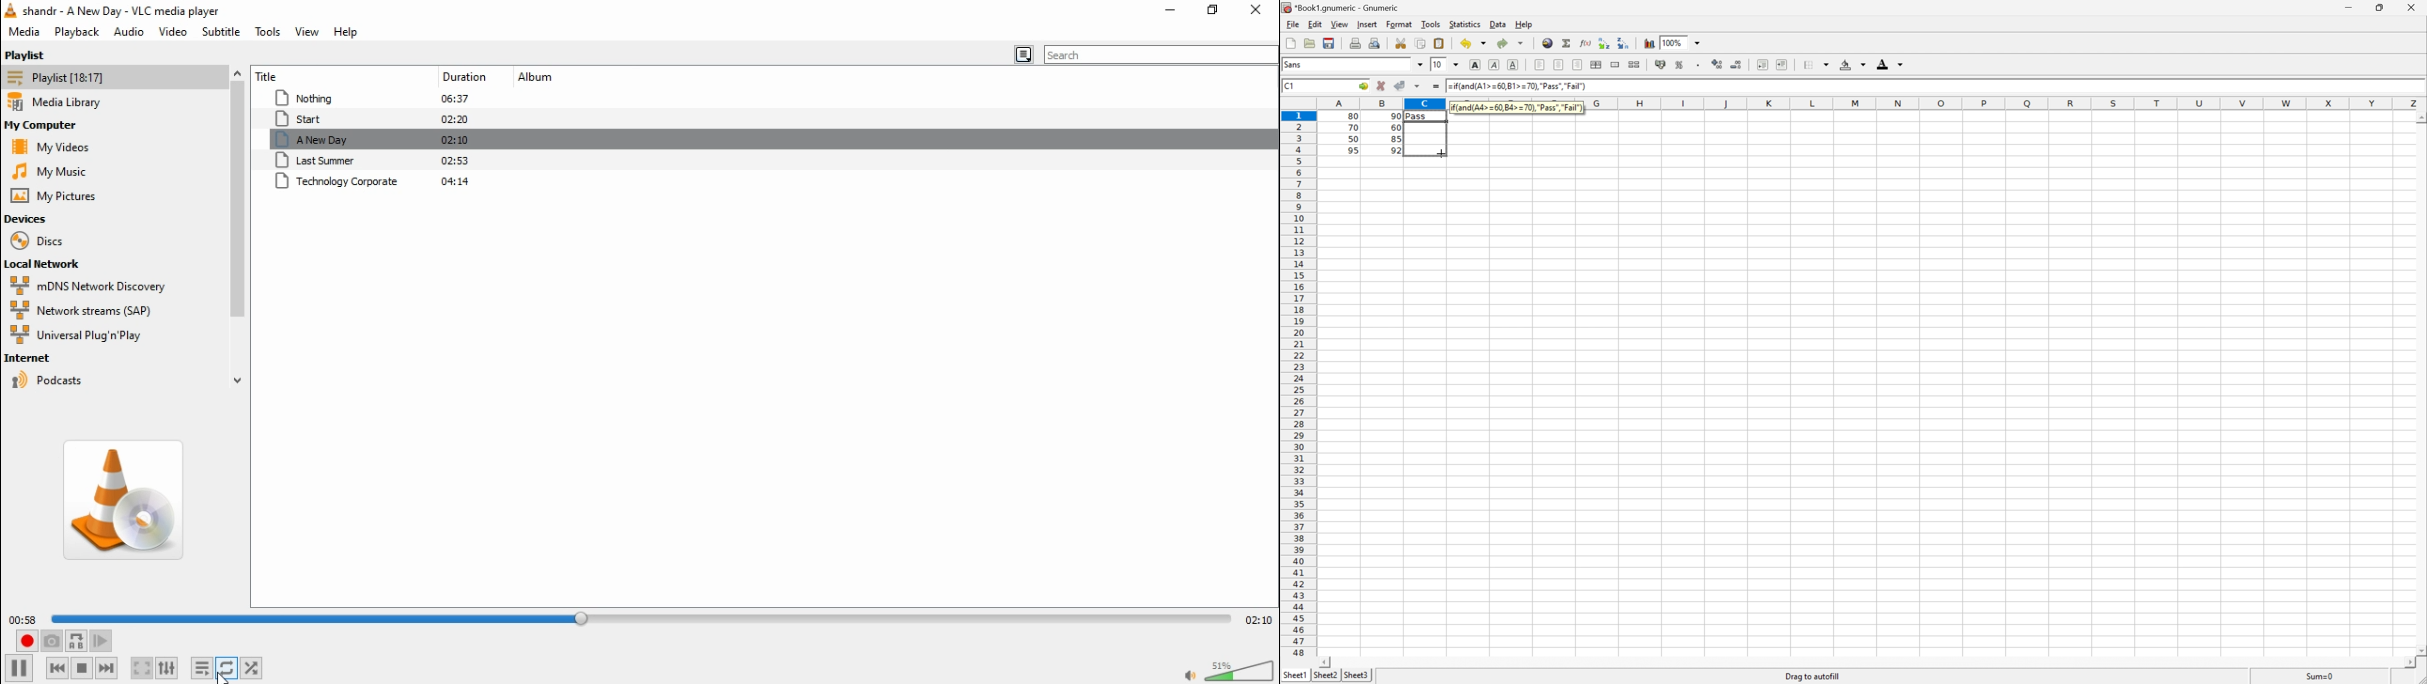  I want to click on track title, so click(315, 74).